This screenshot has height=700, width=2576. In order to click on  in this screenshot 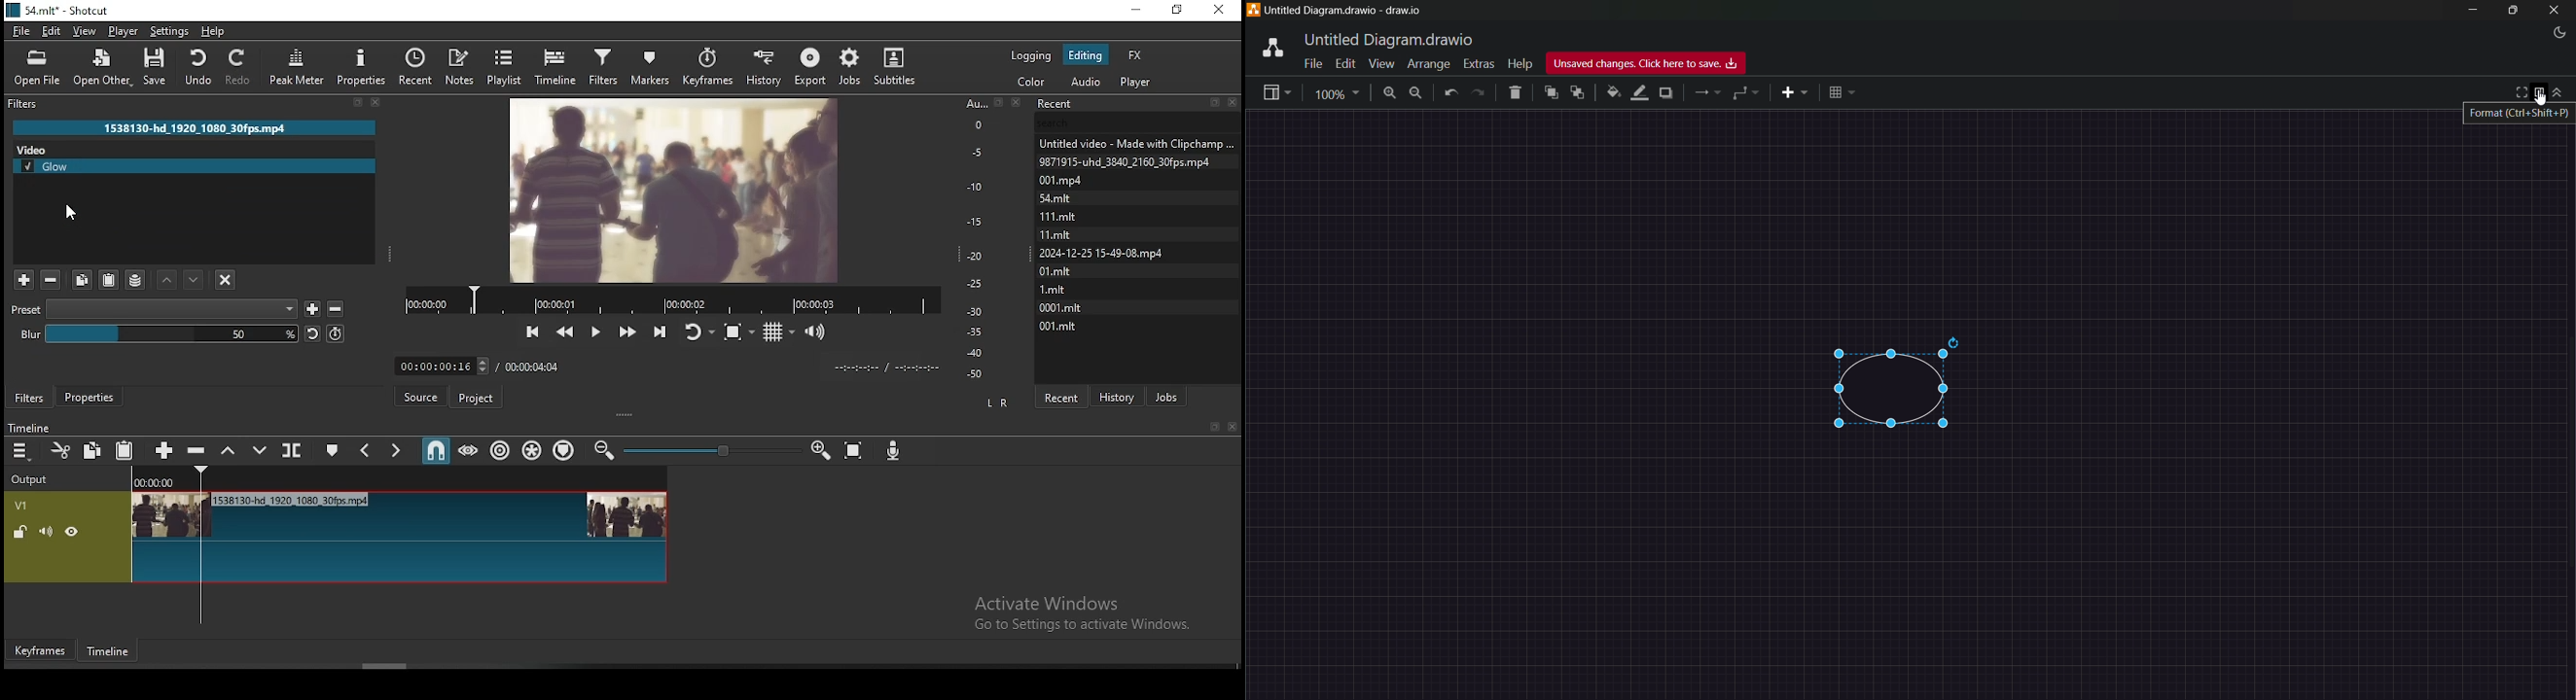, I will do `click(335, 333)`.